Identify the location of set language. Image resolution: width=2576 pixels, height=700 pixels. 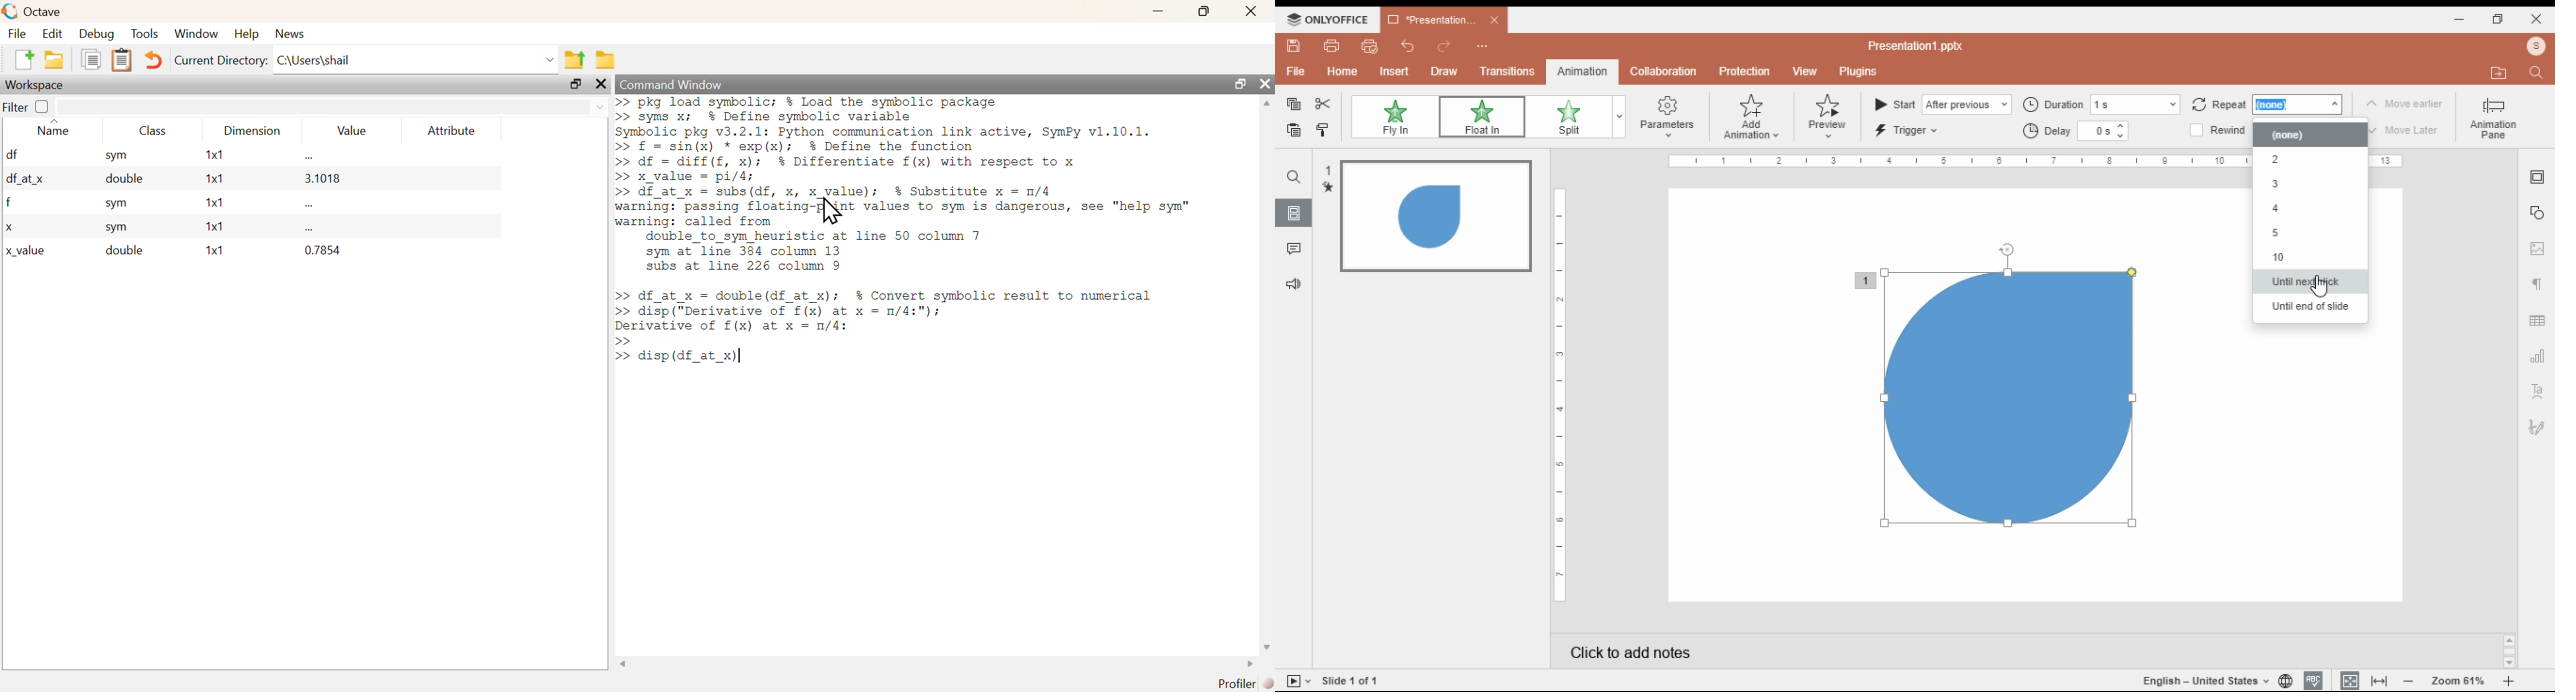
(2285, 681).